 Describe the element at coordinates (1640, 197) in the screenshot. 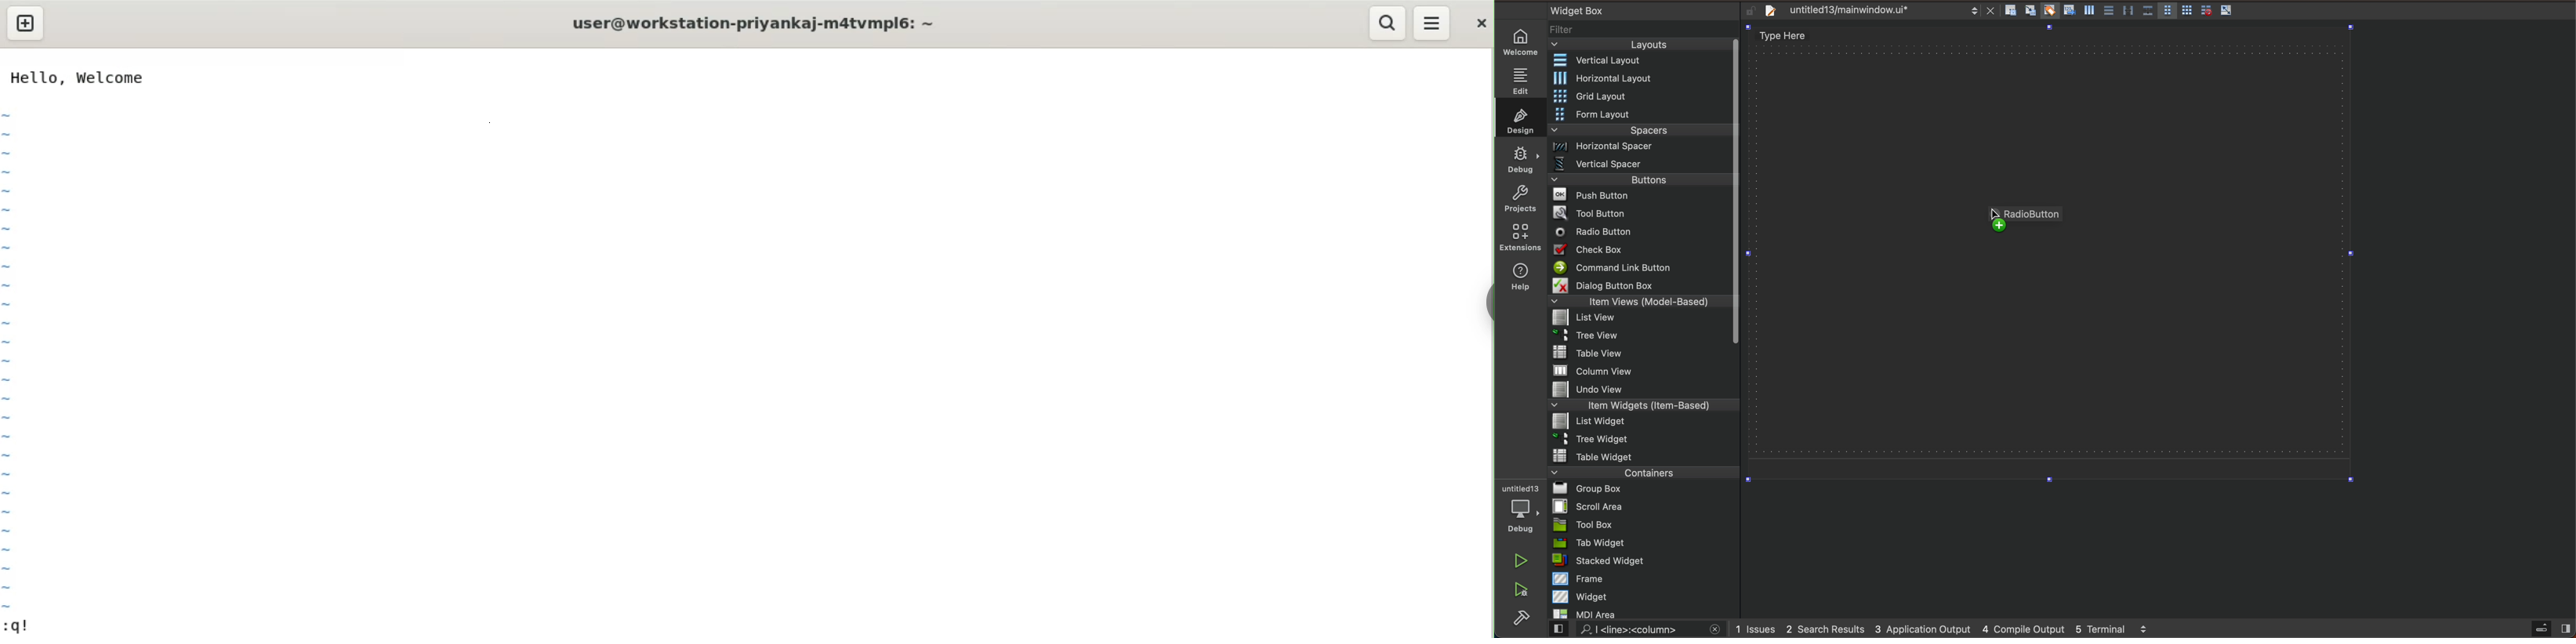

I see `push button` at that location.